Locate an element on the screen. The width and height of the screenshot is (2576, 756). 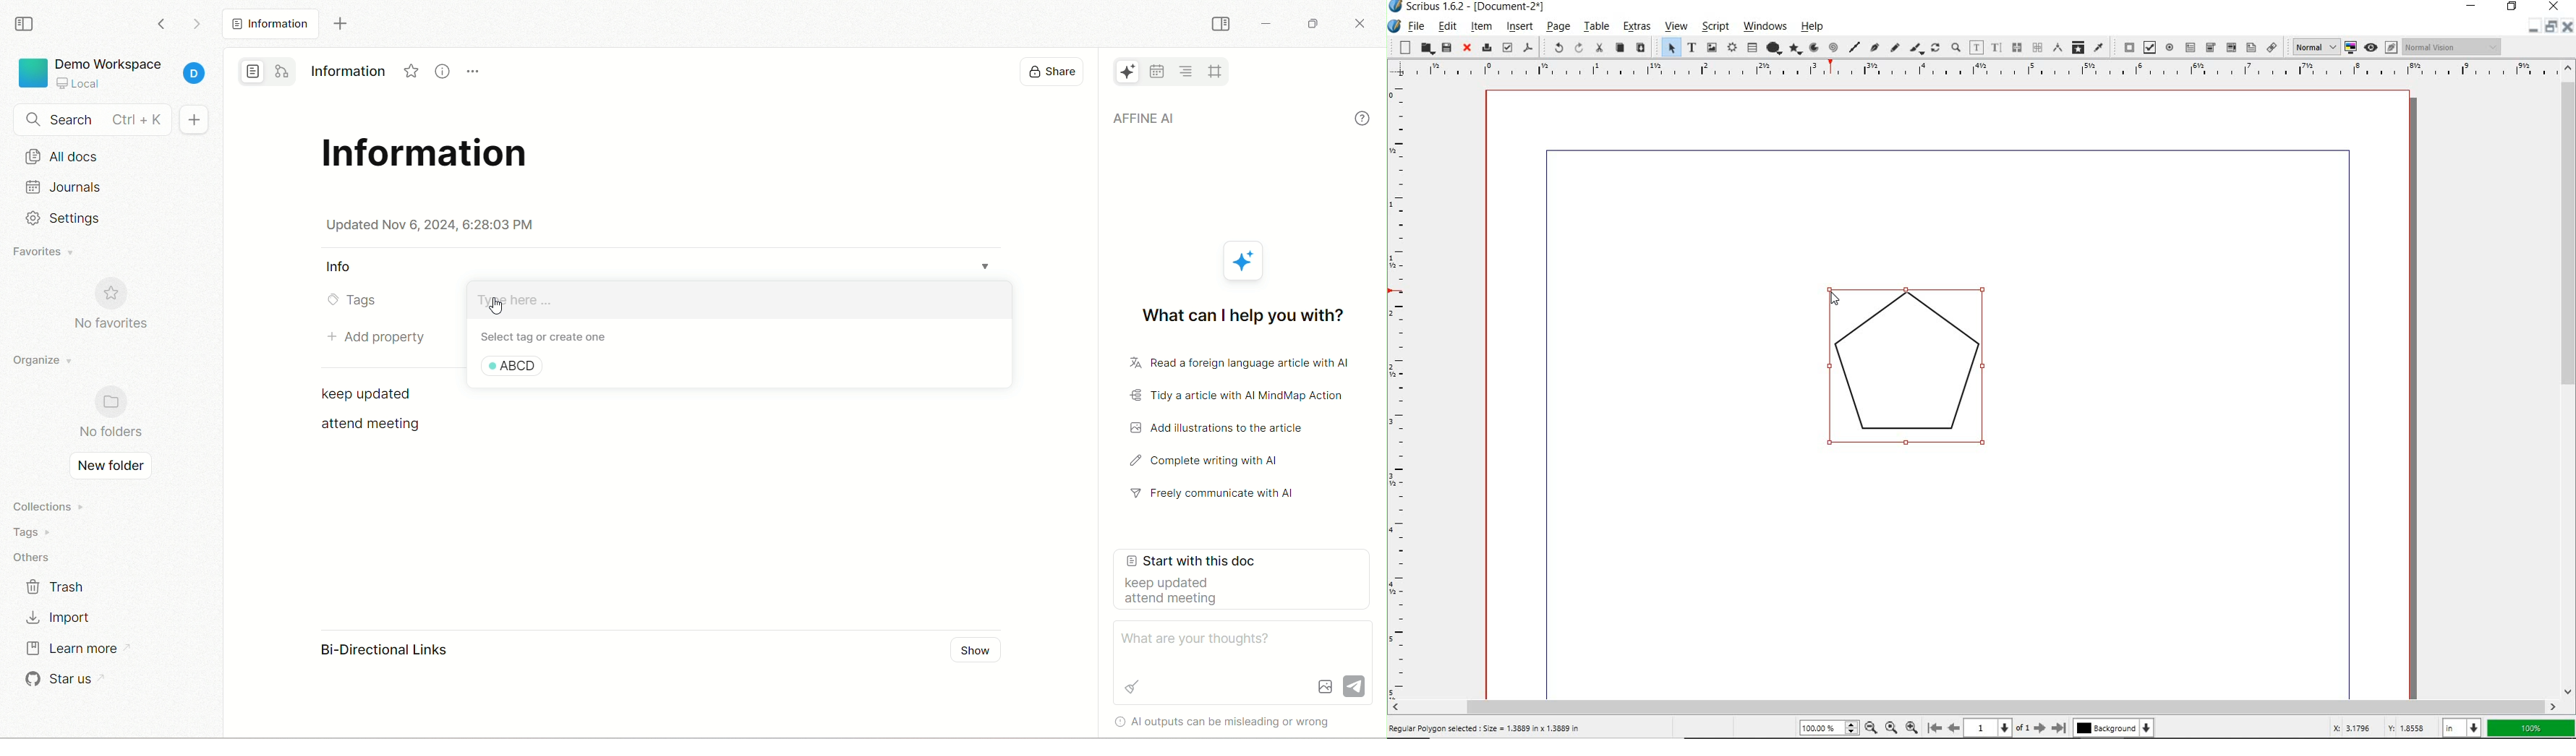
all frames is located at coordinates (1215, 70).